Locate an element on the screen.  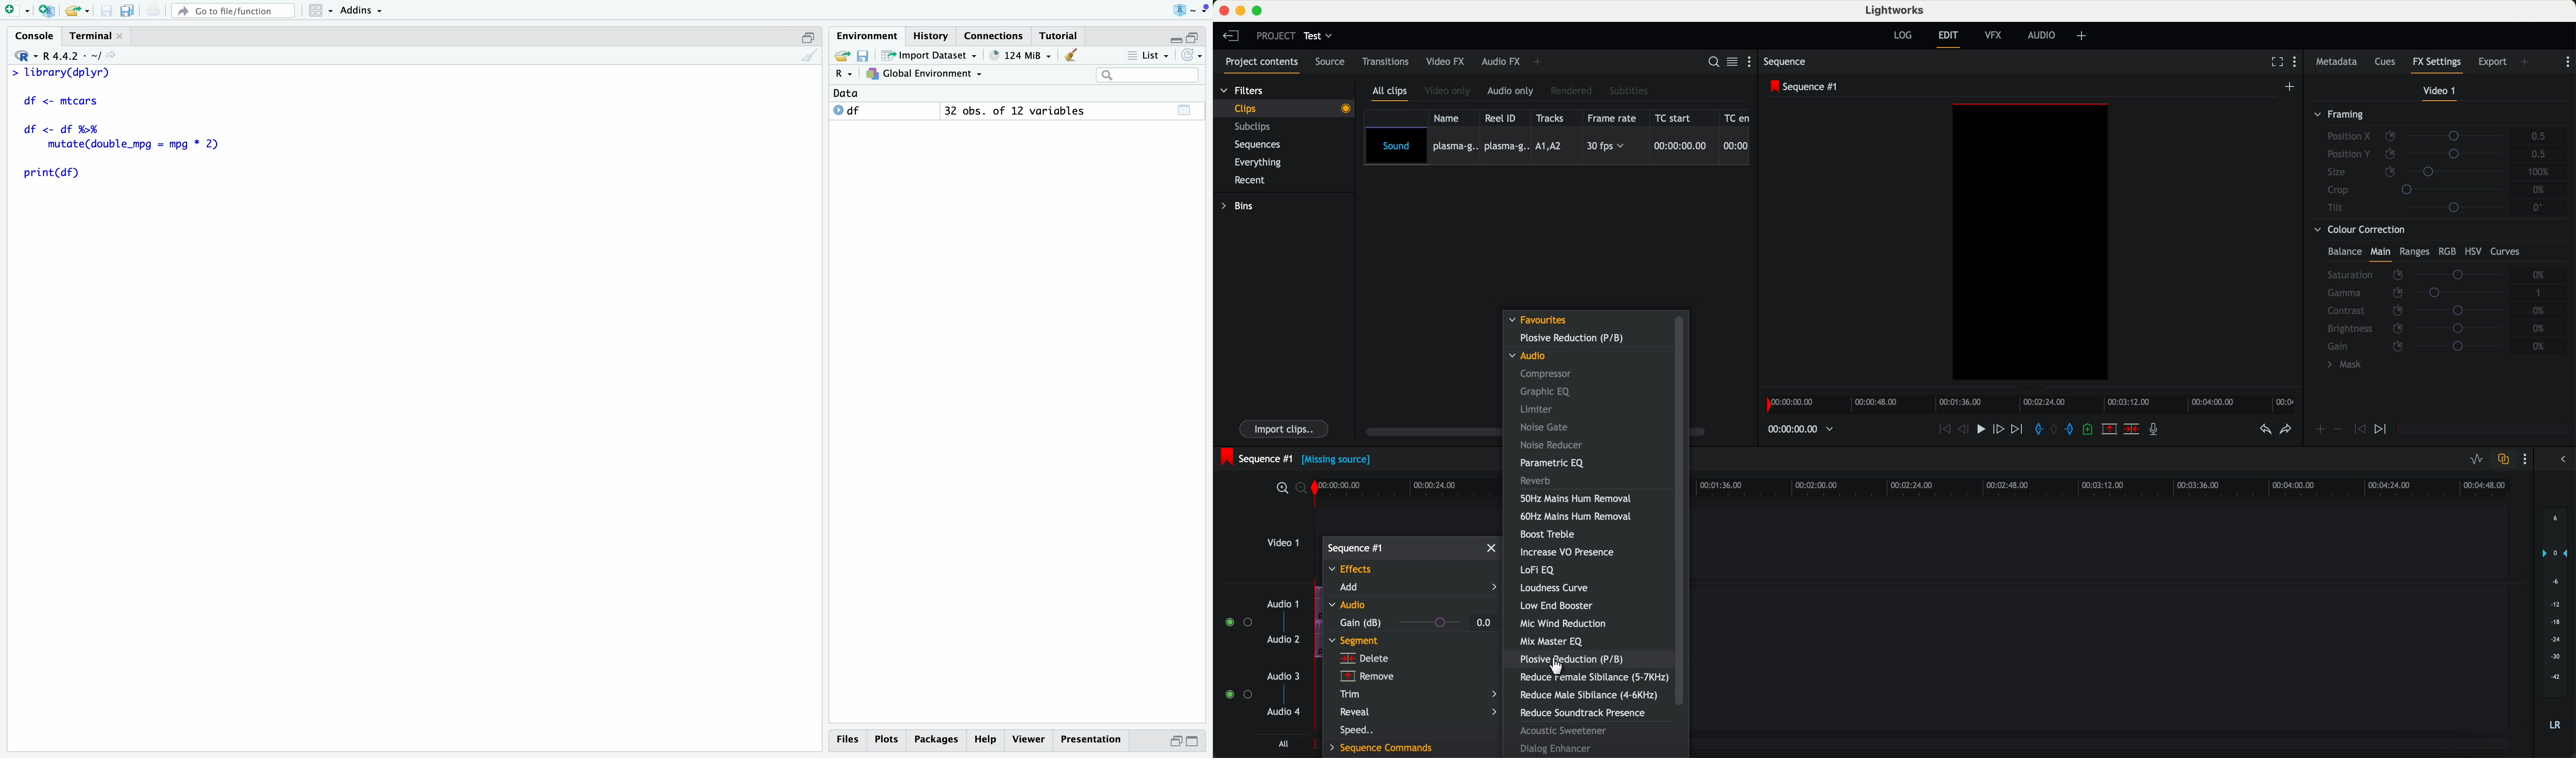
add keyframe at the current position is located at coordinates (2321, 430).